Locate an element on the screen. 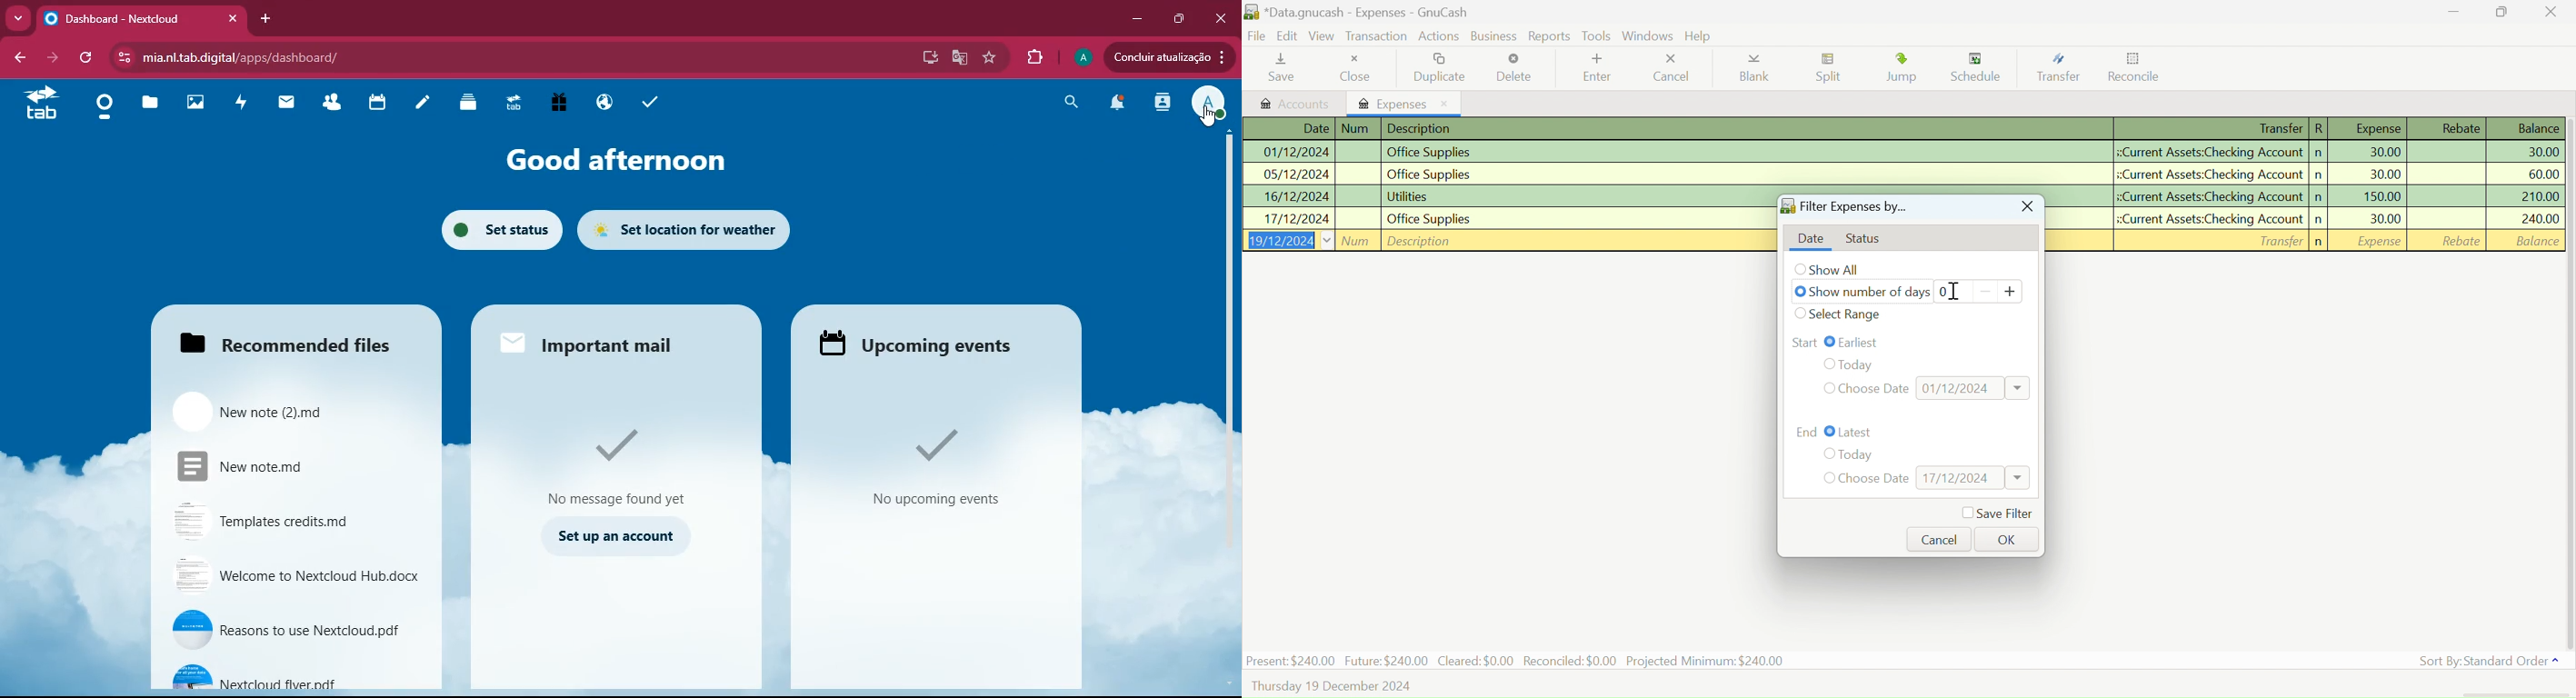  tab is located at coordinates (514, 102).